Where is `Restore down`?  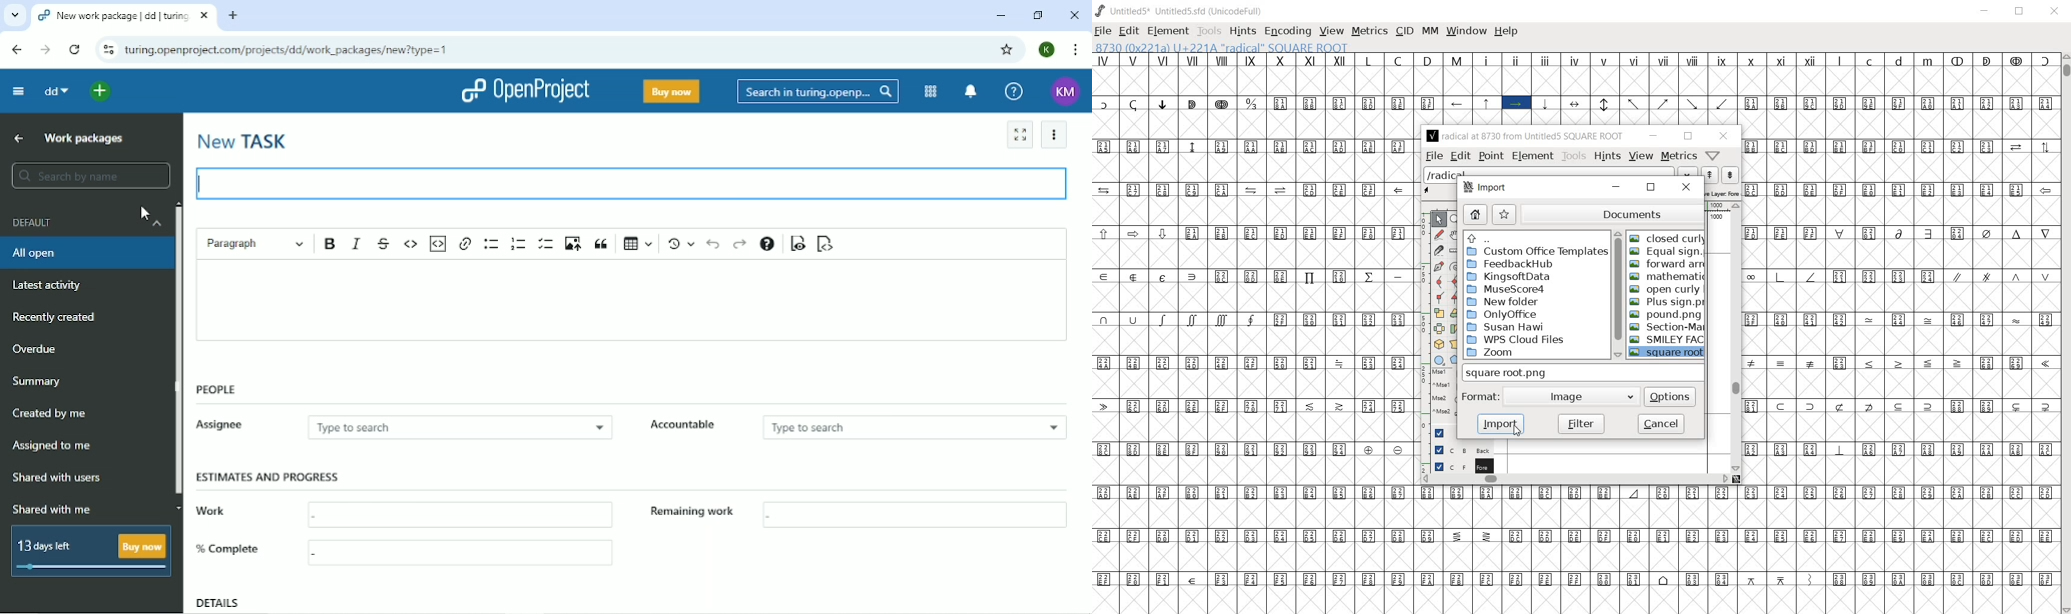 Restore down is located at coordinates (1039, 15).